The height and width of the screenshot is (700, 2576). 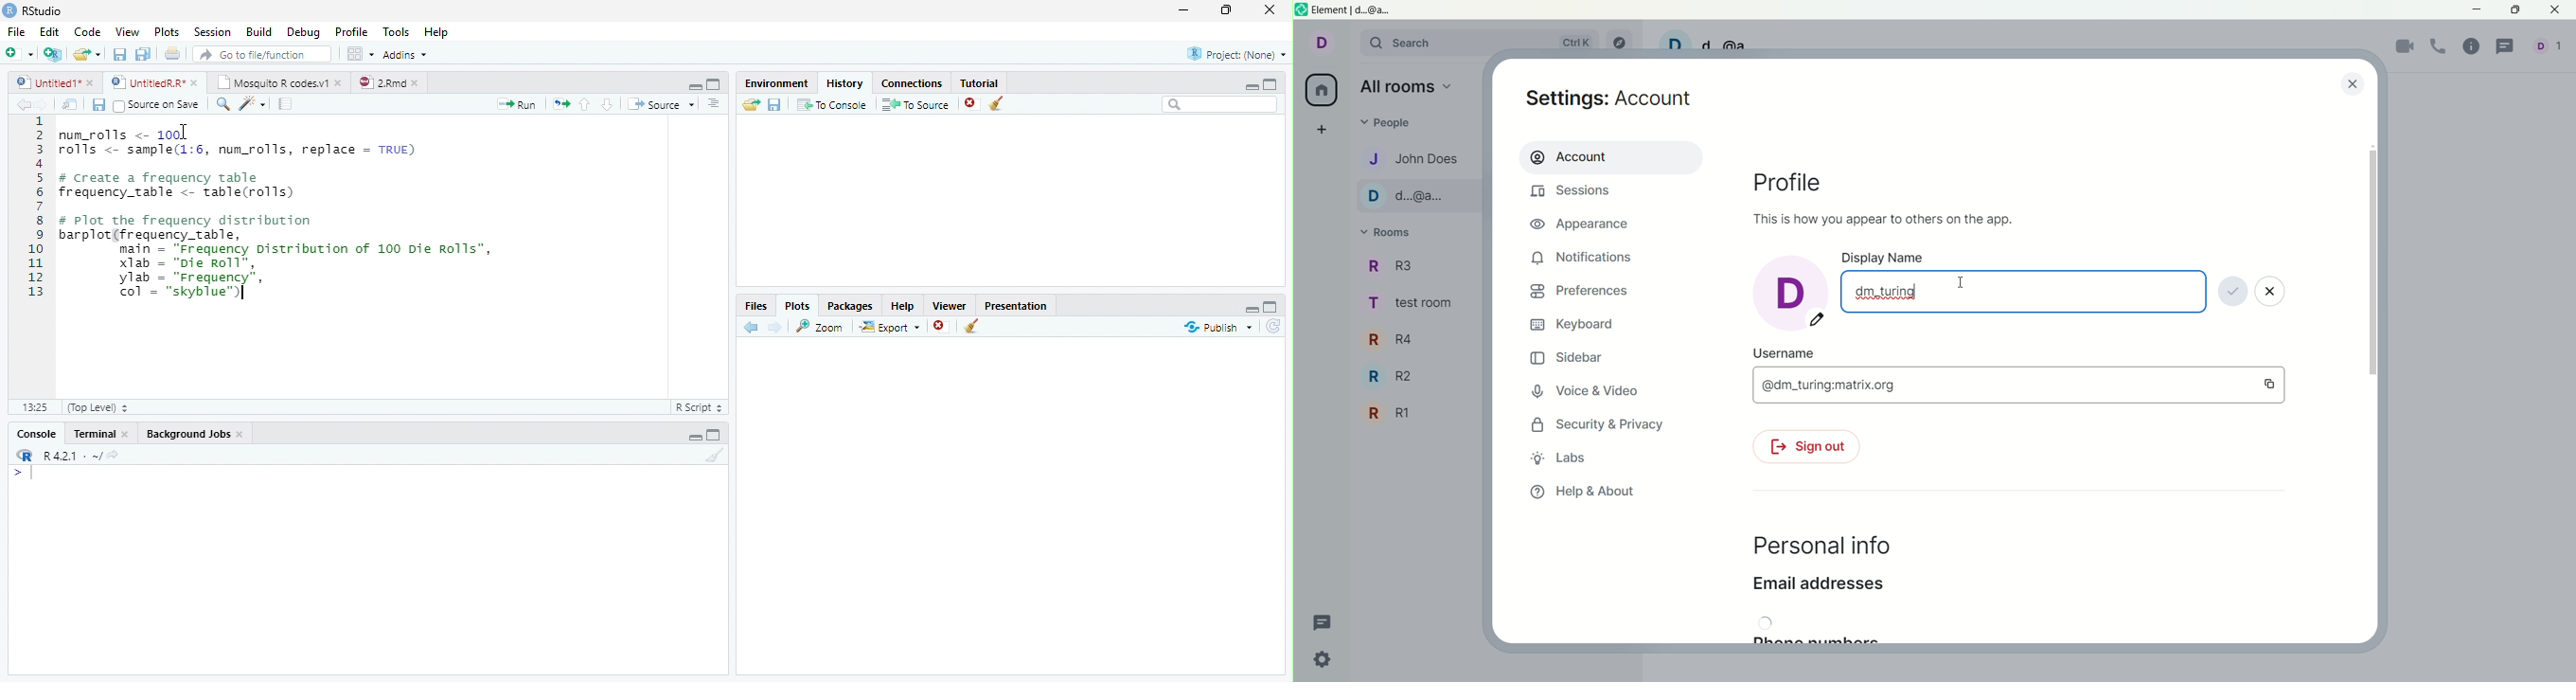 What do you see at coordinates (1593, 392) in the screenshot?
I see `voice and video` at bounding box center [1593, 392].